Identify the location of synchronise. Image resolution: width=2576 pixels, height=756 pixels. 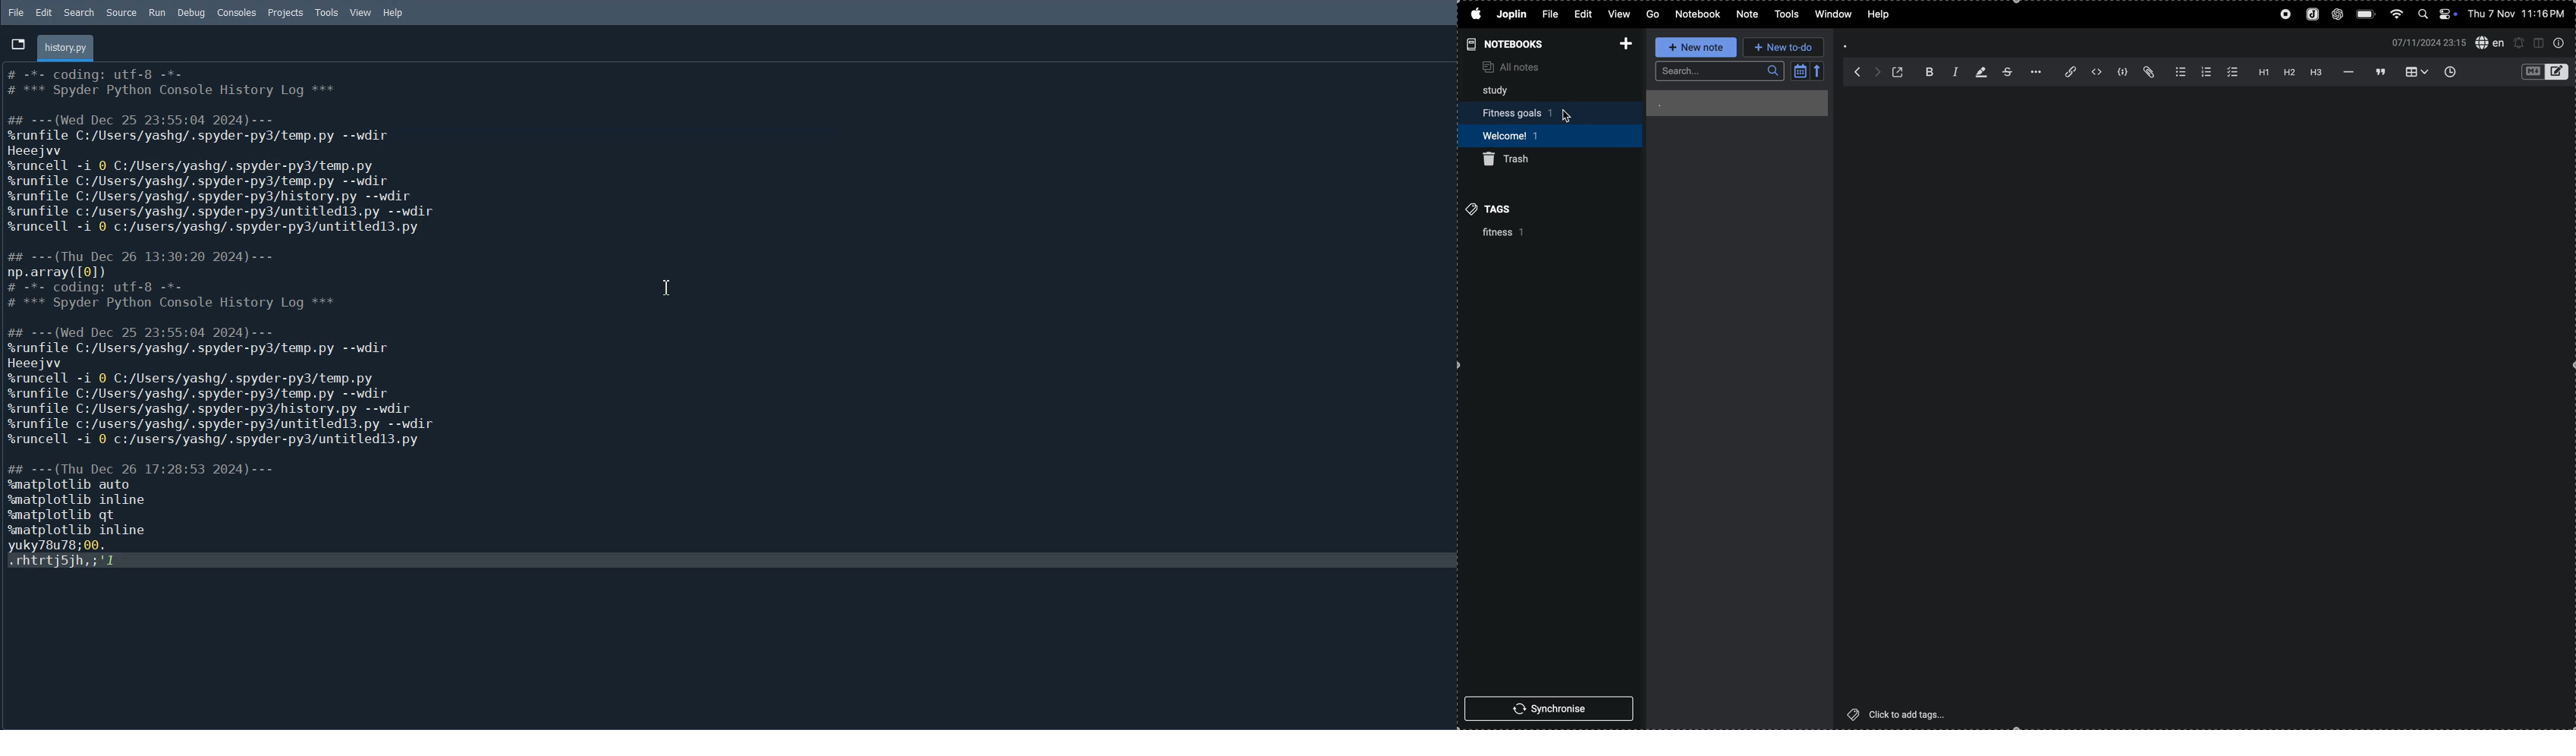
(1547, 708).